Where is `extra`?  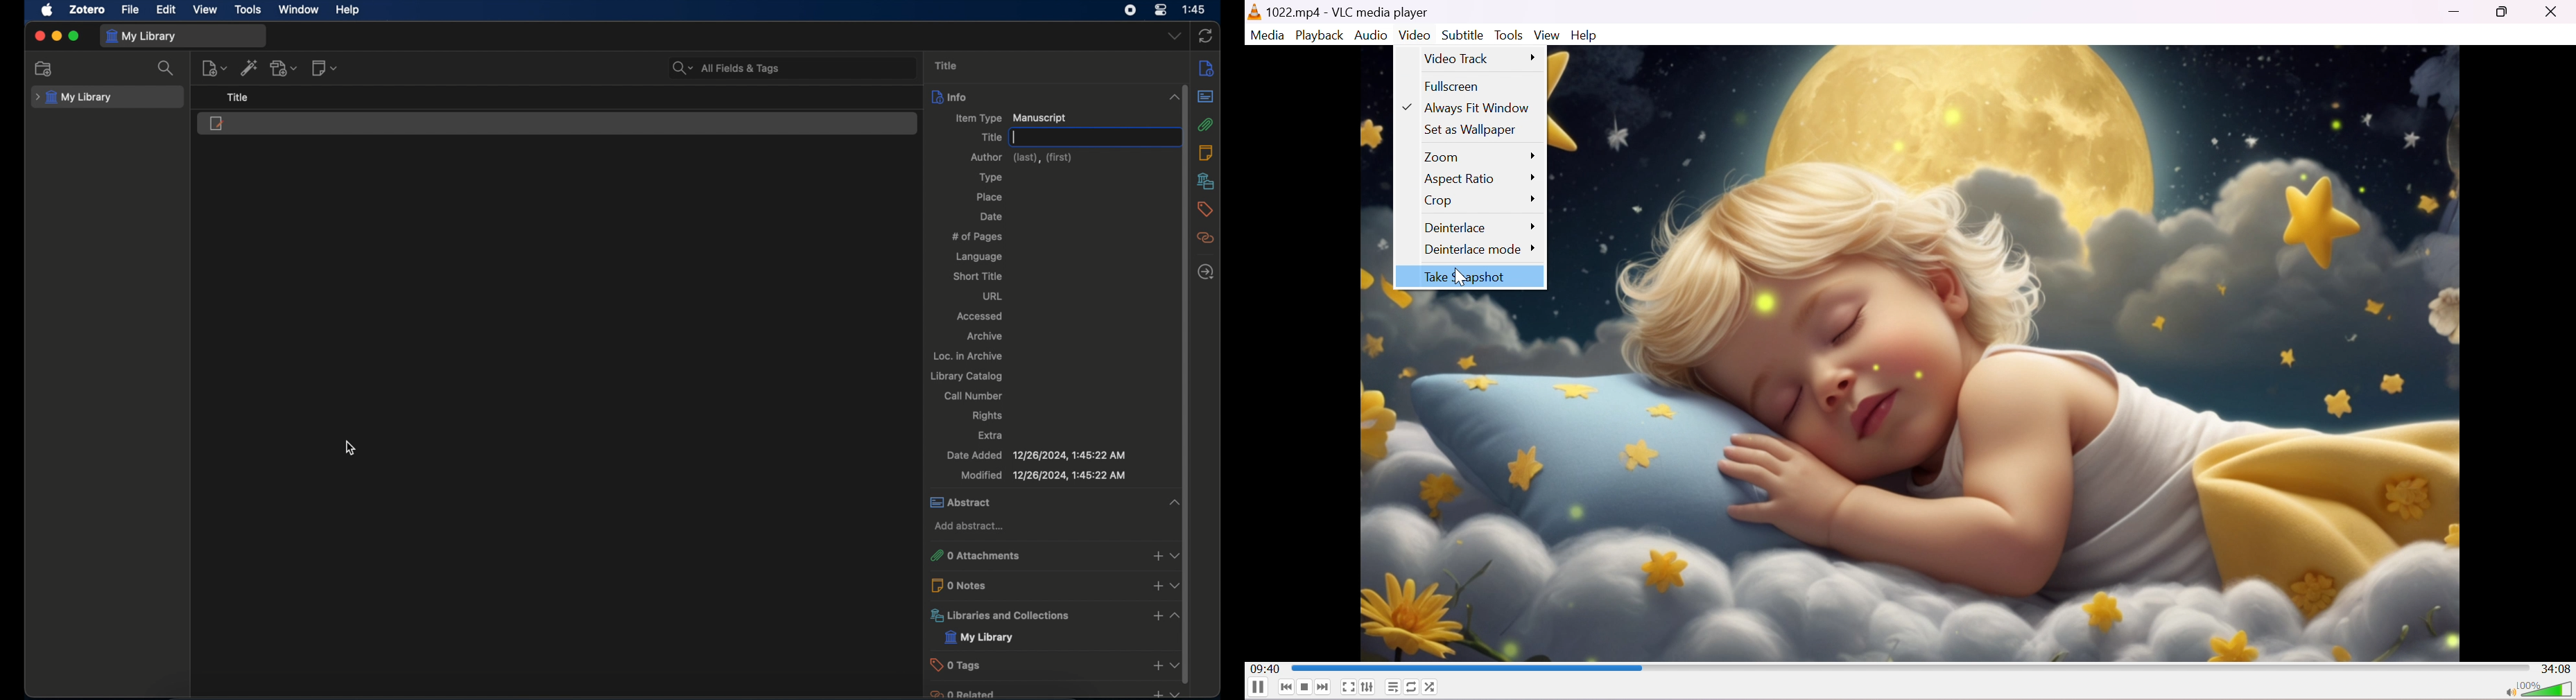
extra is located at coordinates (992, 435).